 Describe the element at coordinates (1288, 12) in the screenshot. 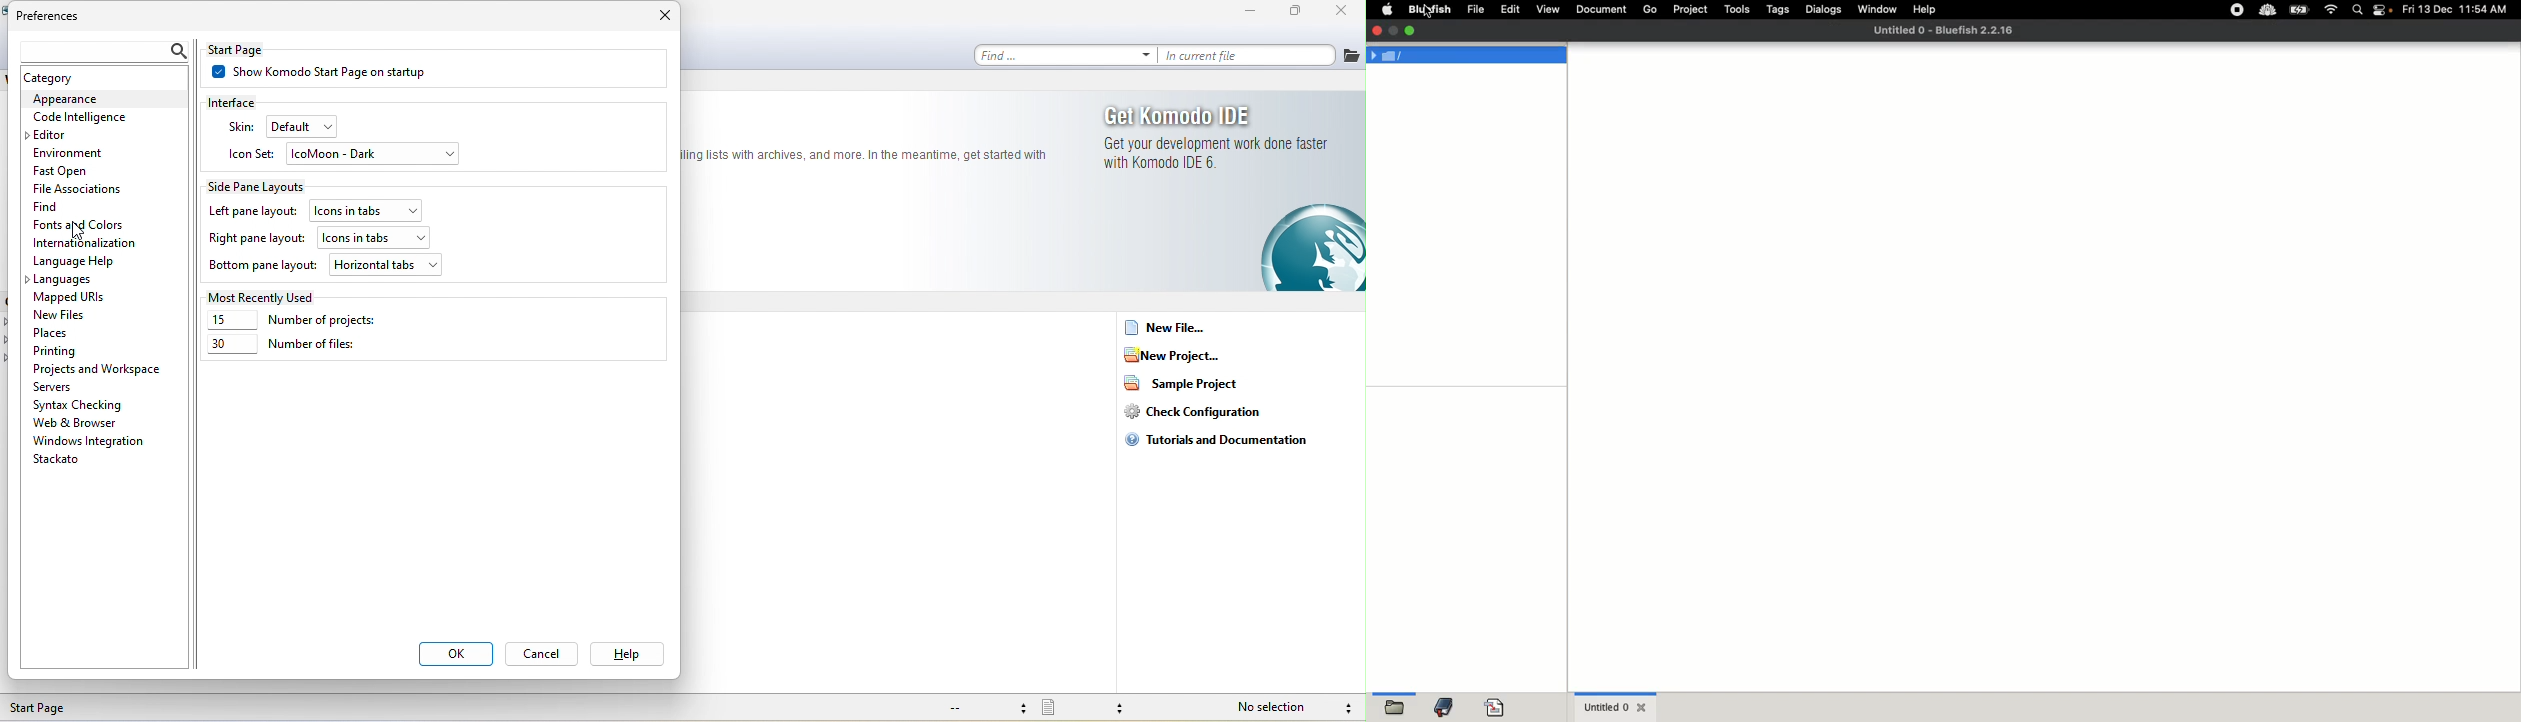

I see `maximize` at that location.